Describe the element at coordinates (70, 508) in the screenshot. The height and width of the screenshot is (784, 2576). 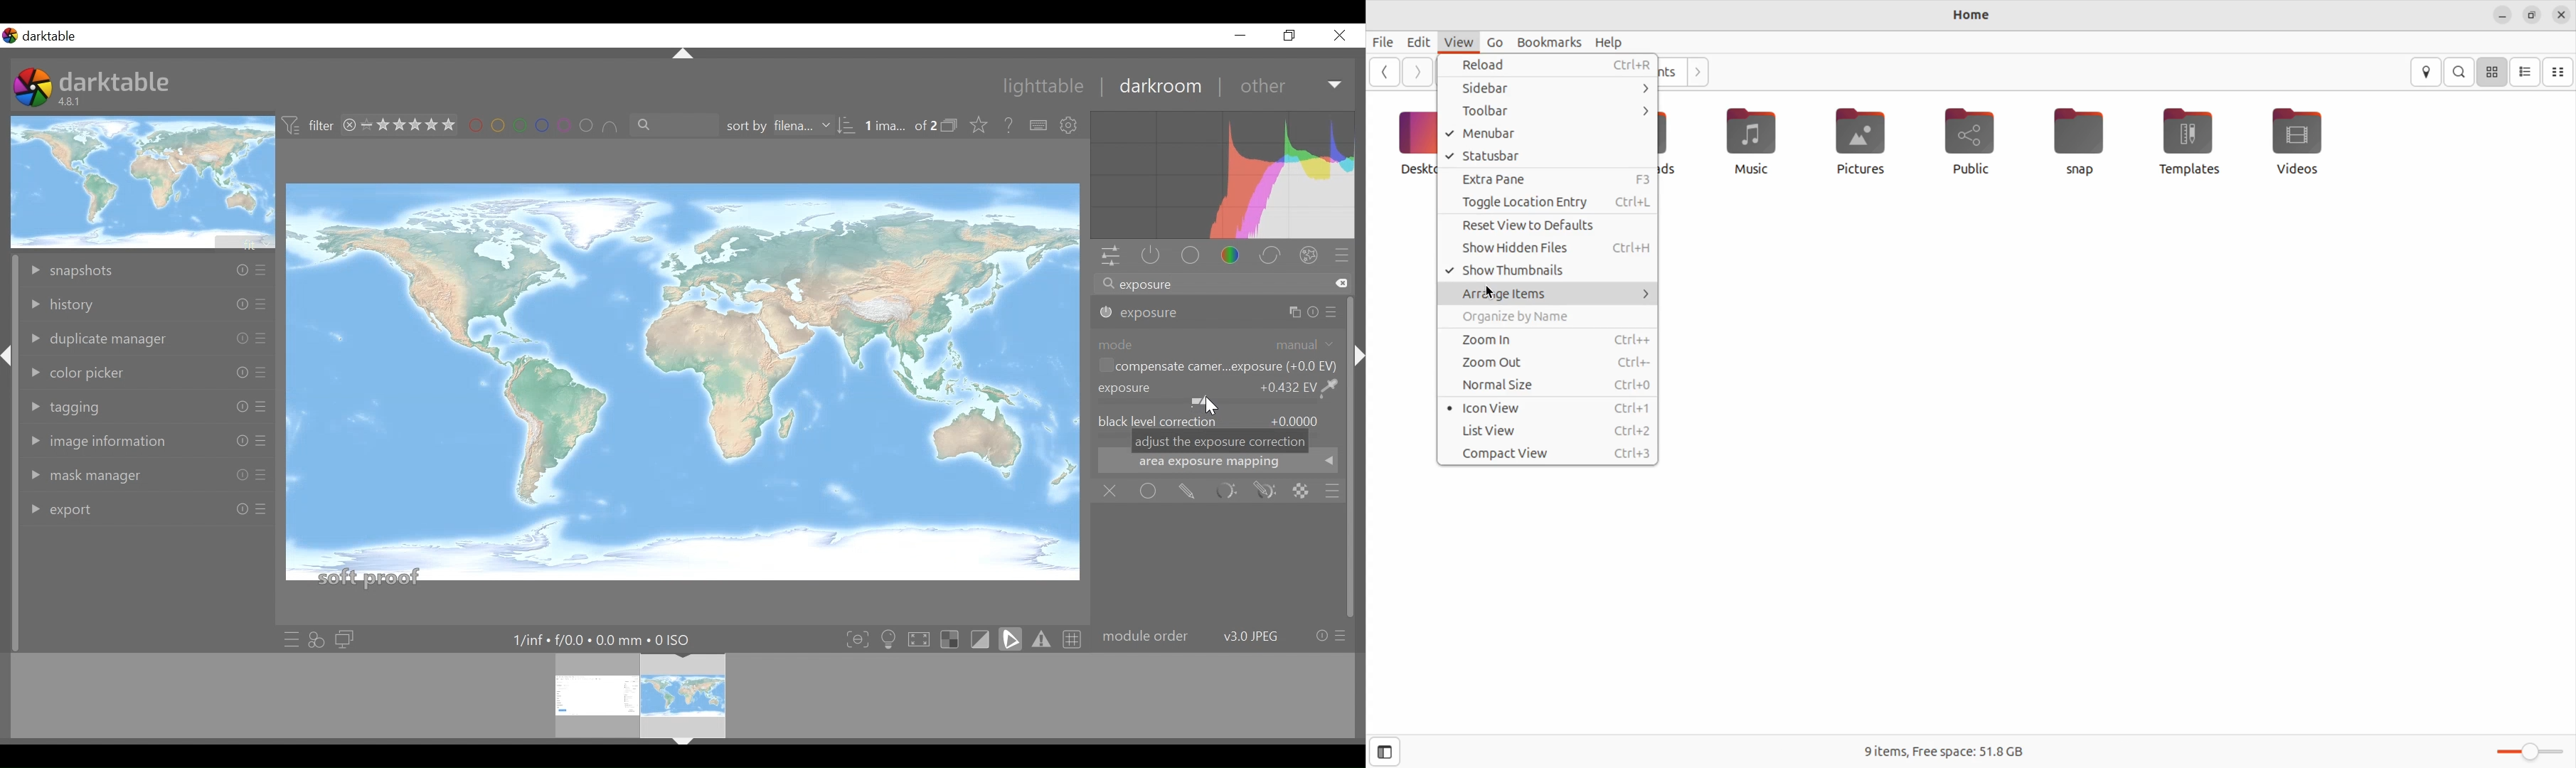
I see `export` at that location.